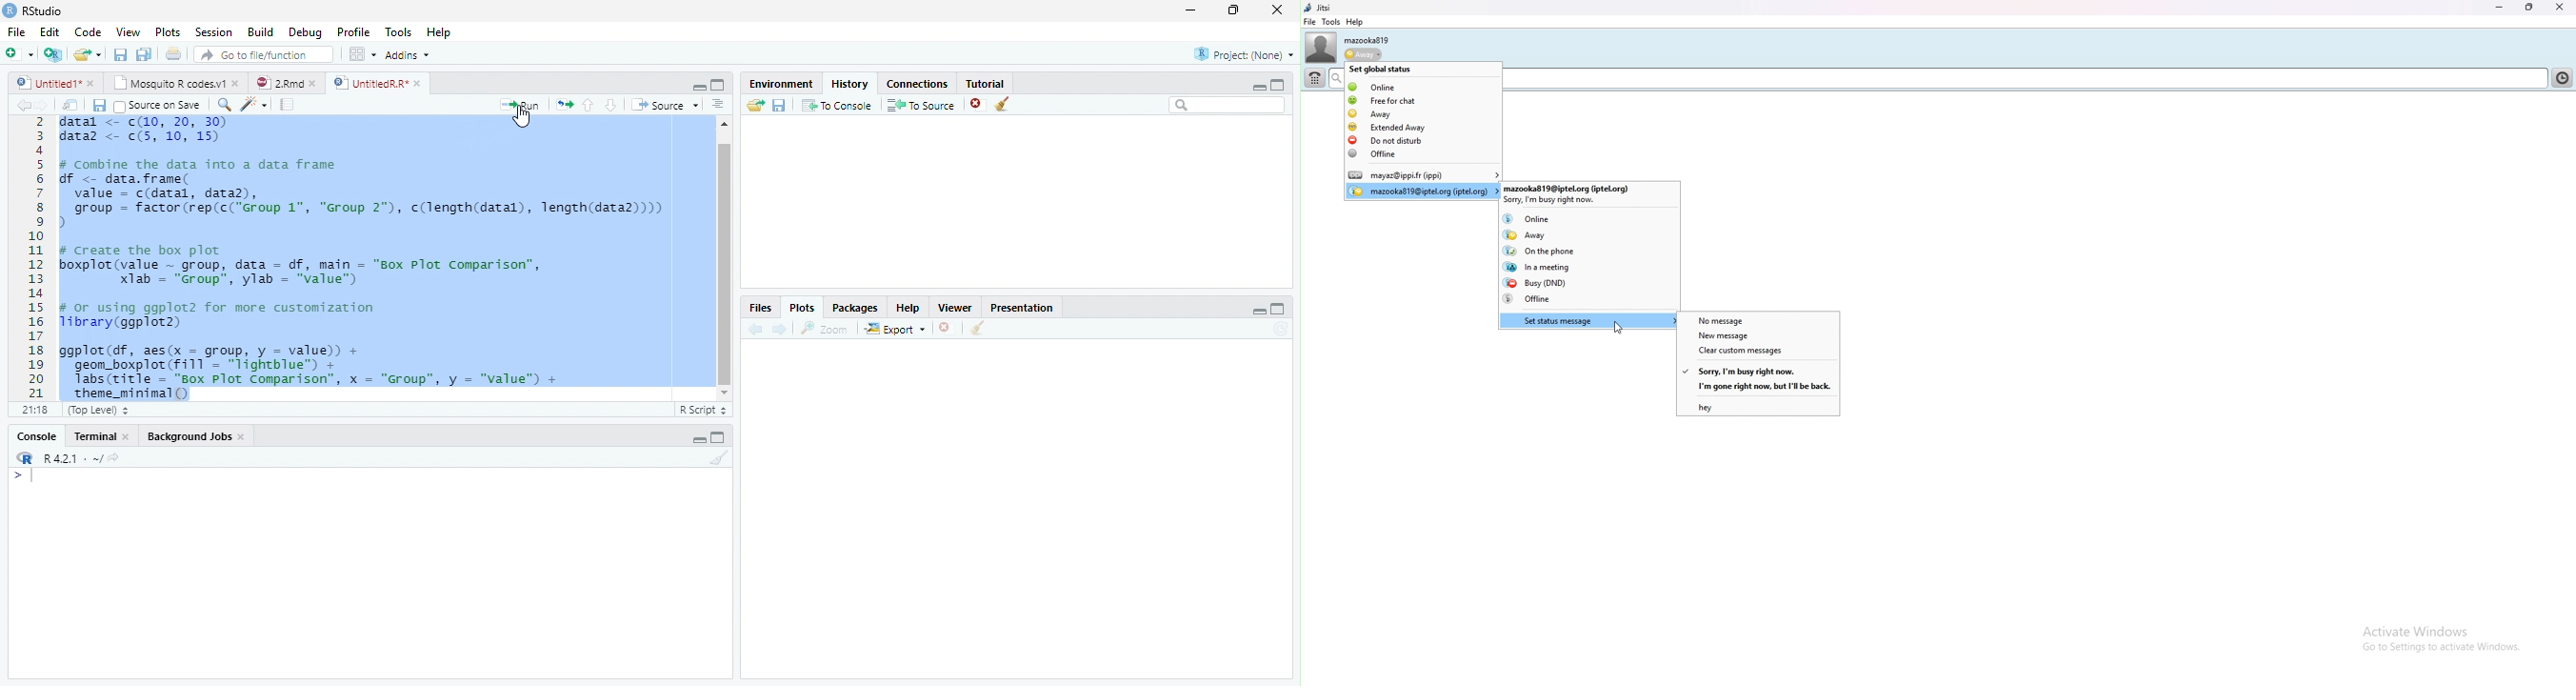 The height and width of the screenshot is (700, 2576). I want to click on Background Jobs, so click(190, 435).